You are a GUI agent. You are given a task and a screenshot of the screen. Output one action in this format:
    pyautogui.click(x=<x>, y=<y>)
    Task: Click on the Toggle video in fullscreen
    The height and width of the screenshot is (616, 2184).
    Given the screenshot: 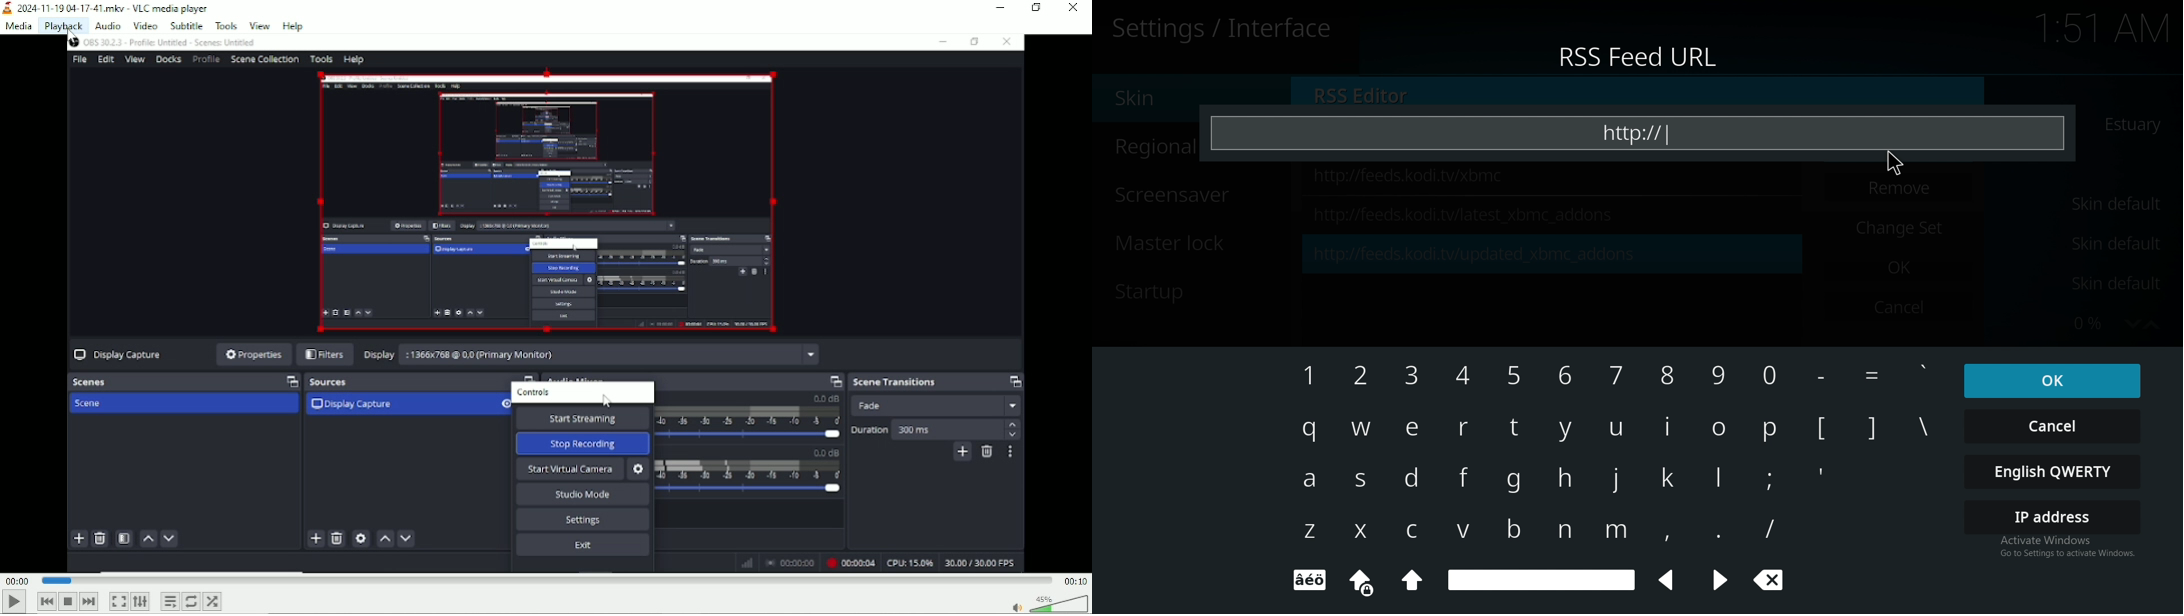 What is the action you would take?
    pyautogui.click(x=119, y=602)
    